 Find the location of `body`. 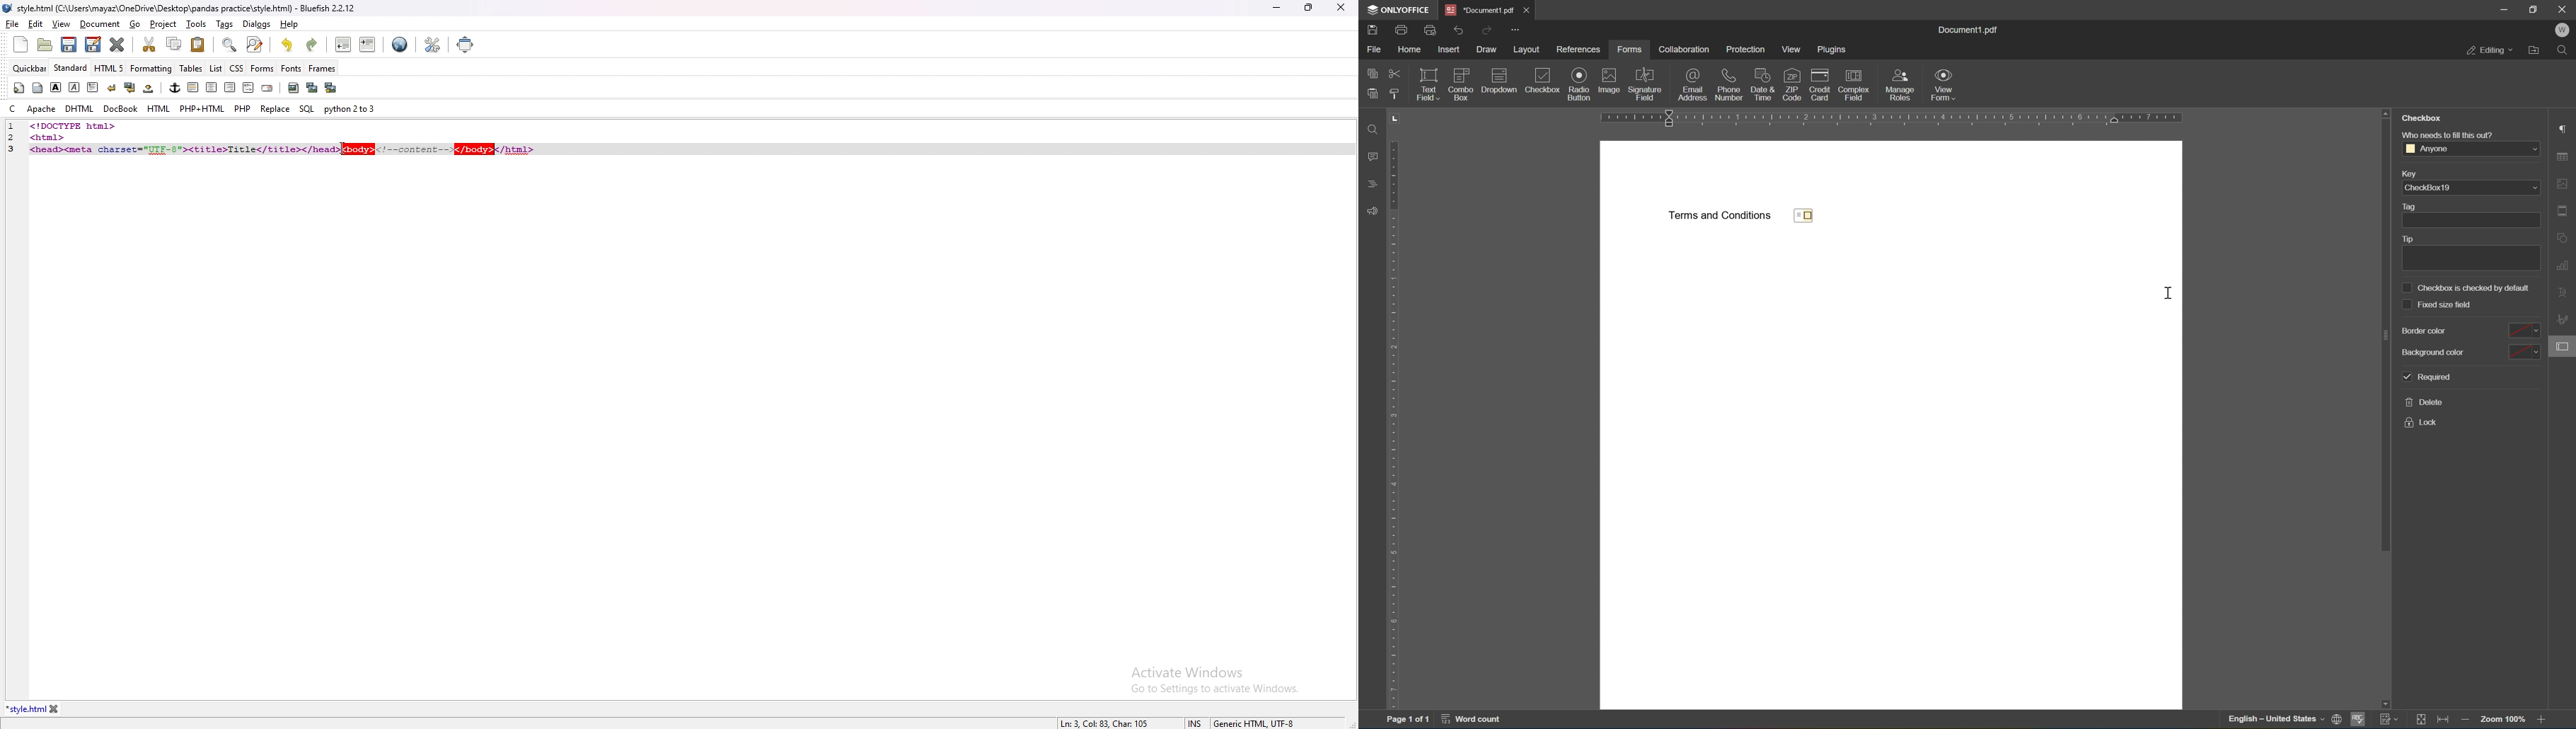

body is located at coordinates (39, 86).